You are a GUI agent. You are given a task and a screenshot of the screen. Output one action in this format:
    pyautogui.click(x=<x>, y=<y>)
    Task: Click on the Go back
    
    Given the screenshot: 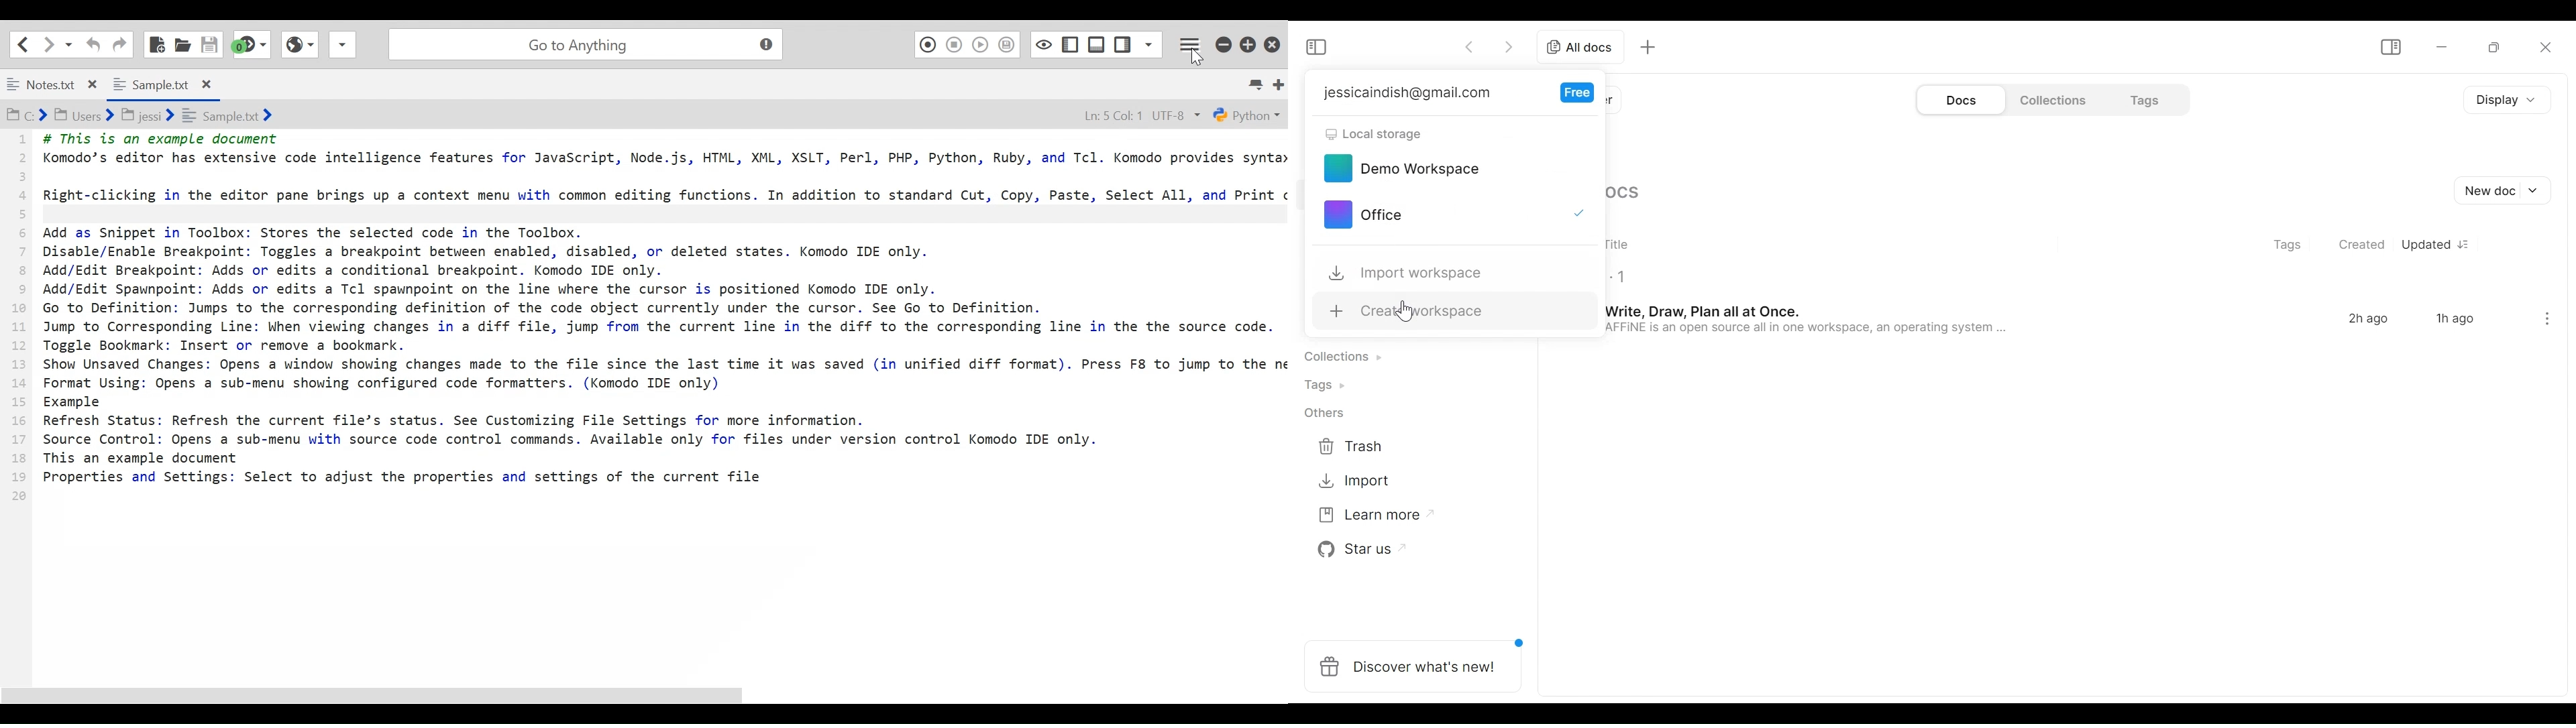 What is the action you would take?
    pyautogui.click(x=1470, y=48)
    